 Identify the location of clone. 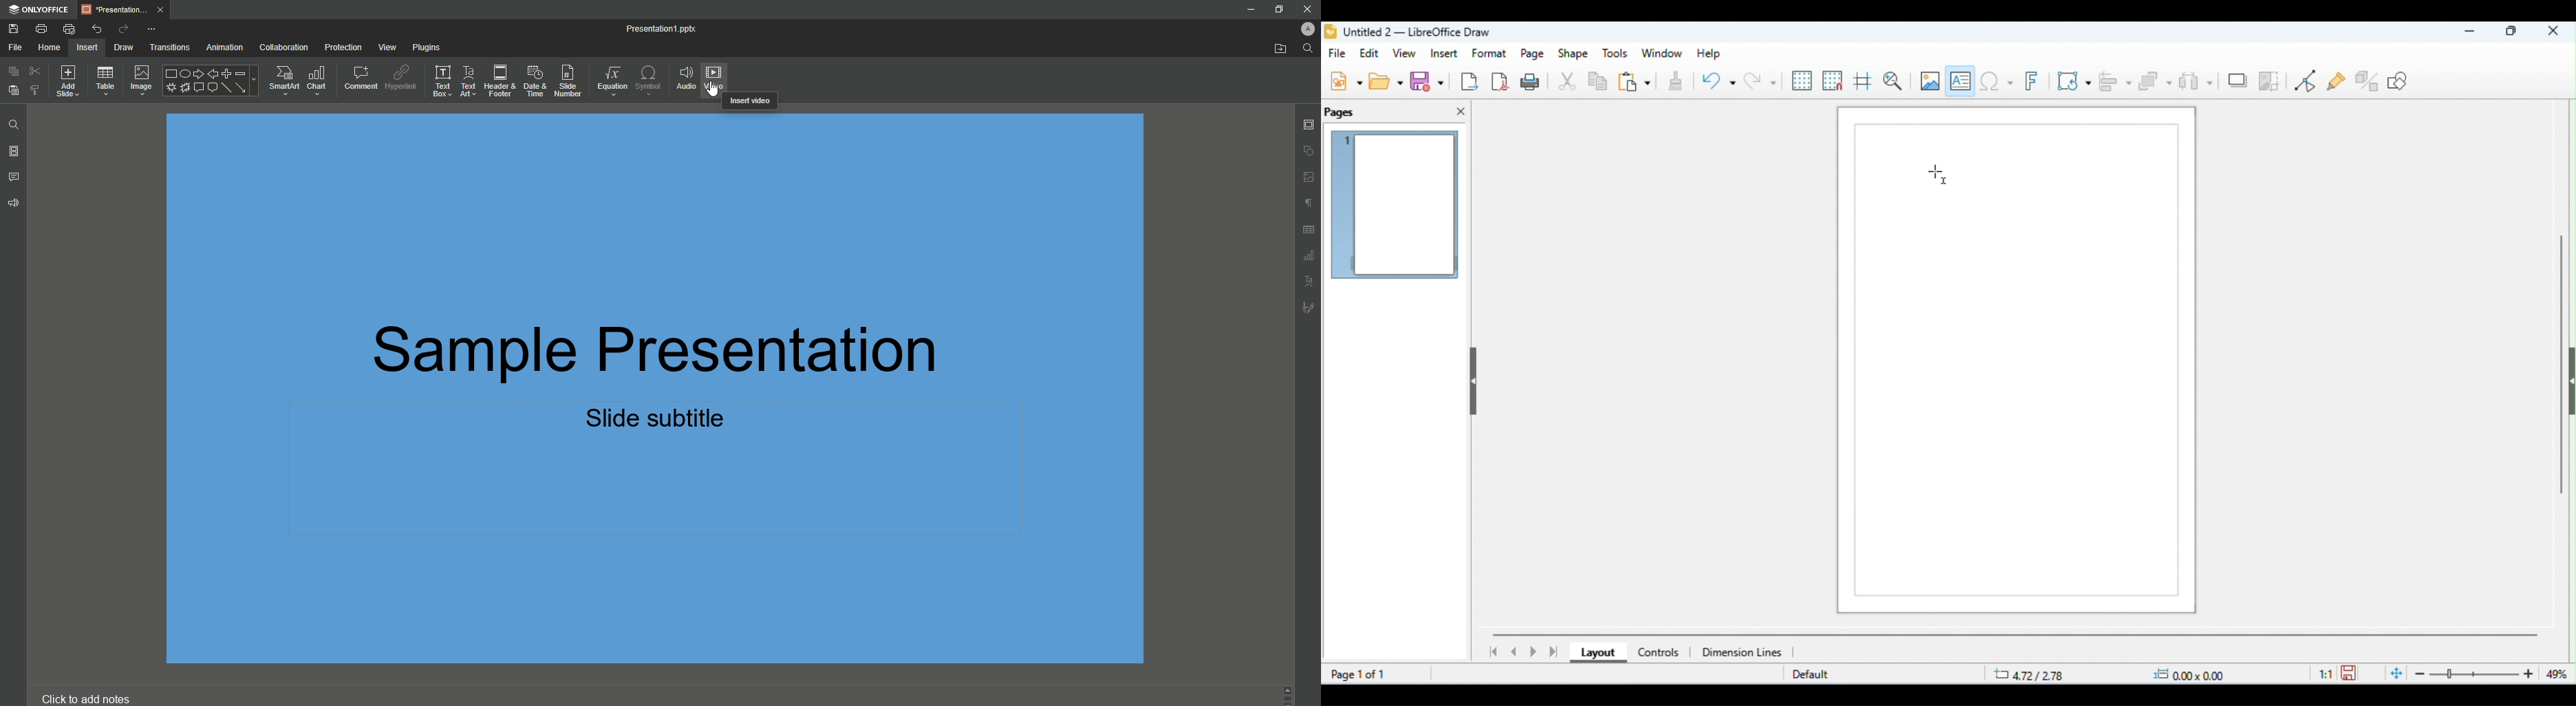
(1674, 82).